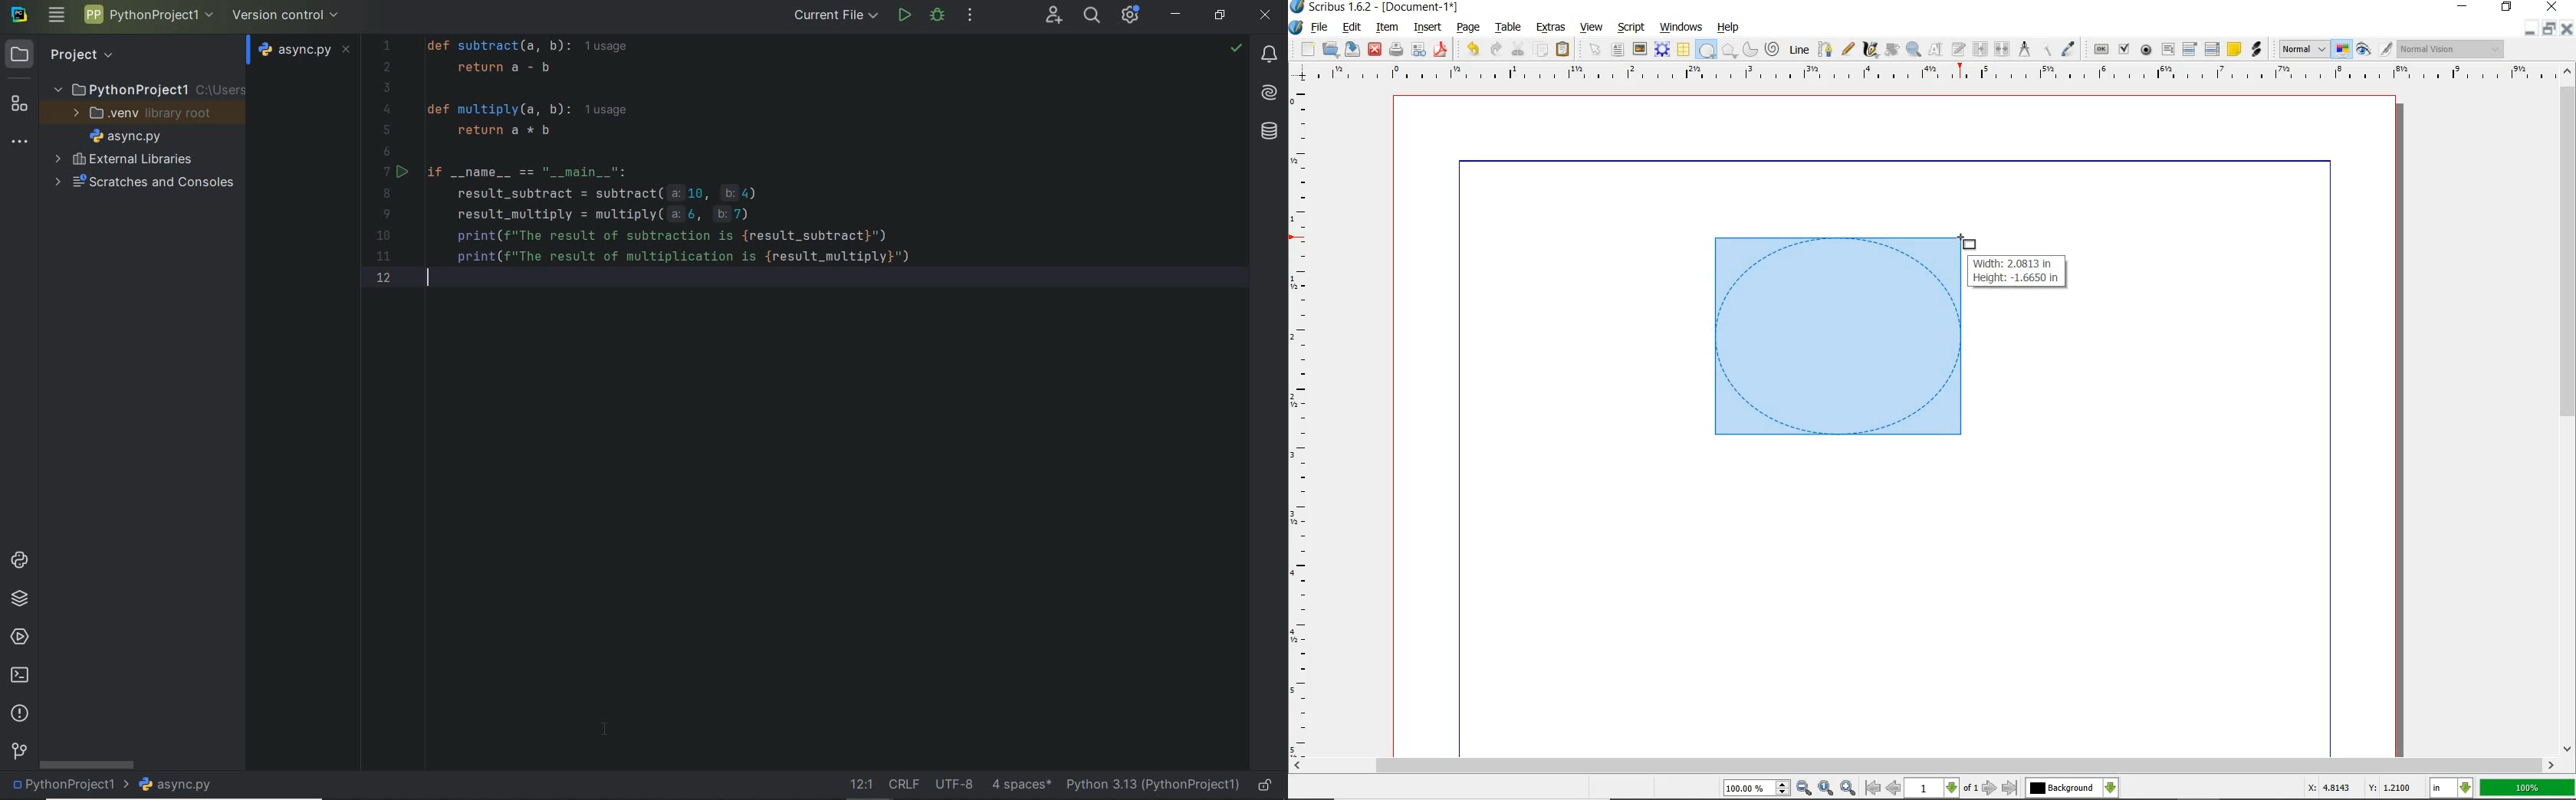 Image resolution: width=2576 pixels, height=812 pixels. Describe the element at coordinates (1825, 49) in the screenshot. I see `BEZIER CURVE` at that location.